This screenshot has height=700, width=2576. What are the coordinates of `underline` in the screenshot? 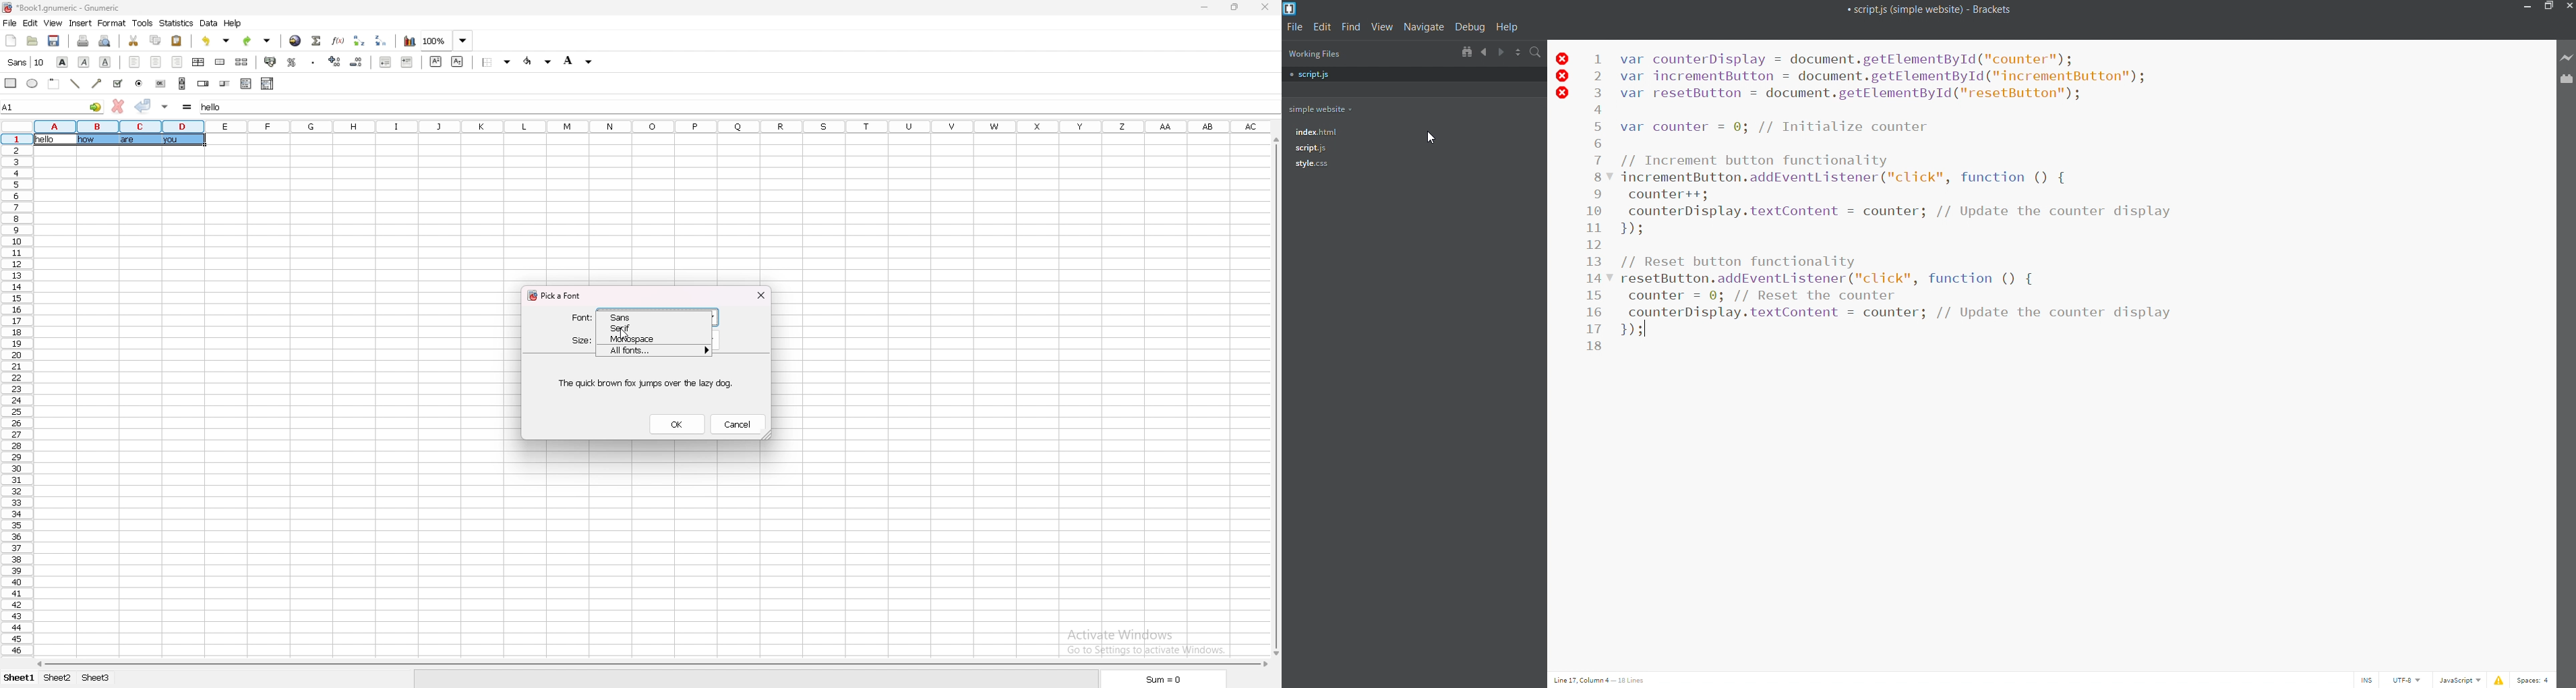 It's located at (105, 61).